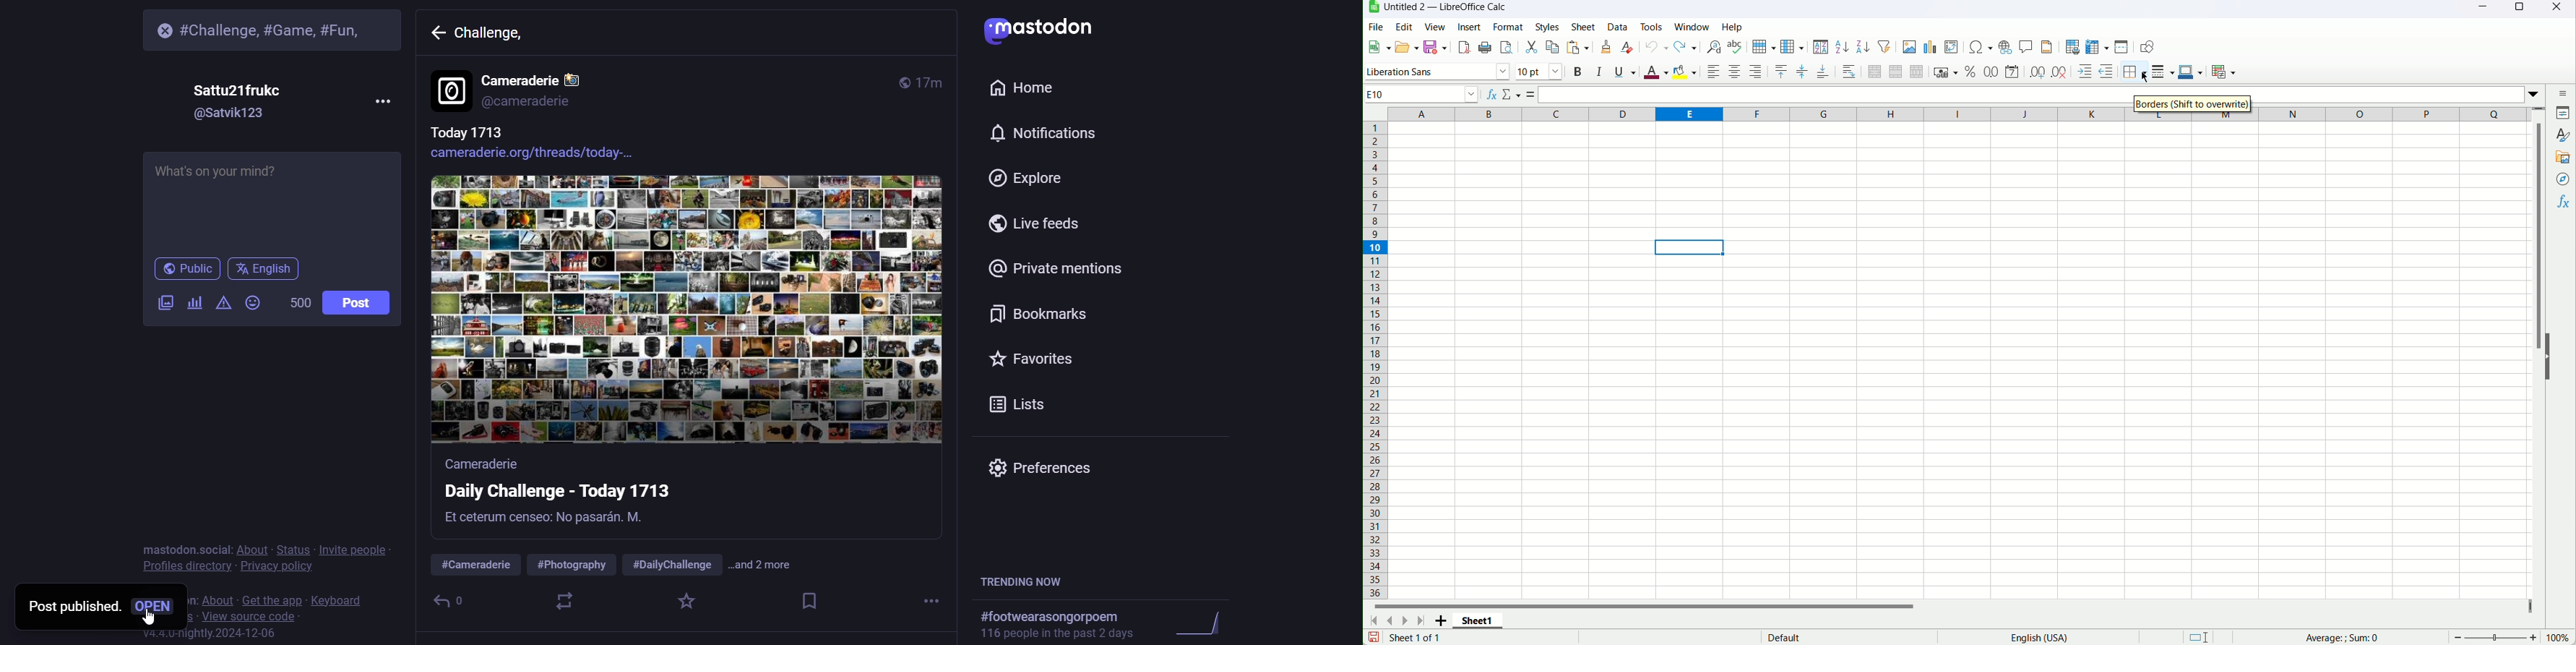 This screenshot has height=672, width=2576. Describe the element at coordinates (264, 271) in the screenshot. I see `english` at that location.